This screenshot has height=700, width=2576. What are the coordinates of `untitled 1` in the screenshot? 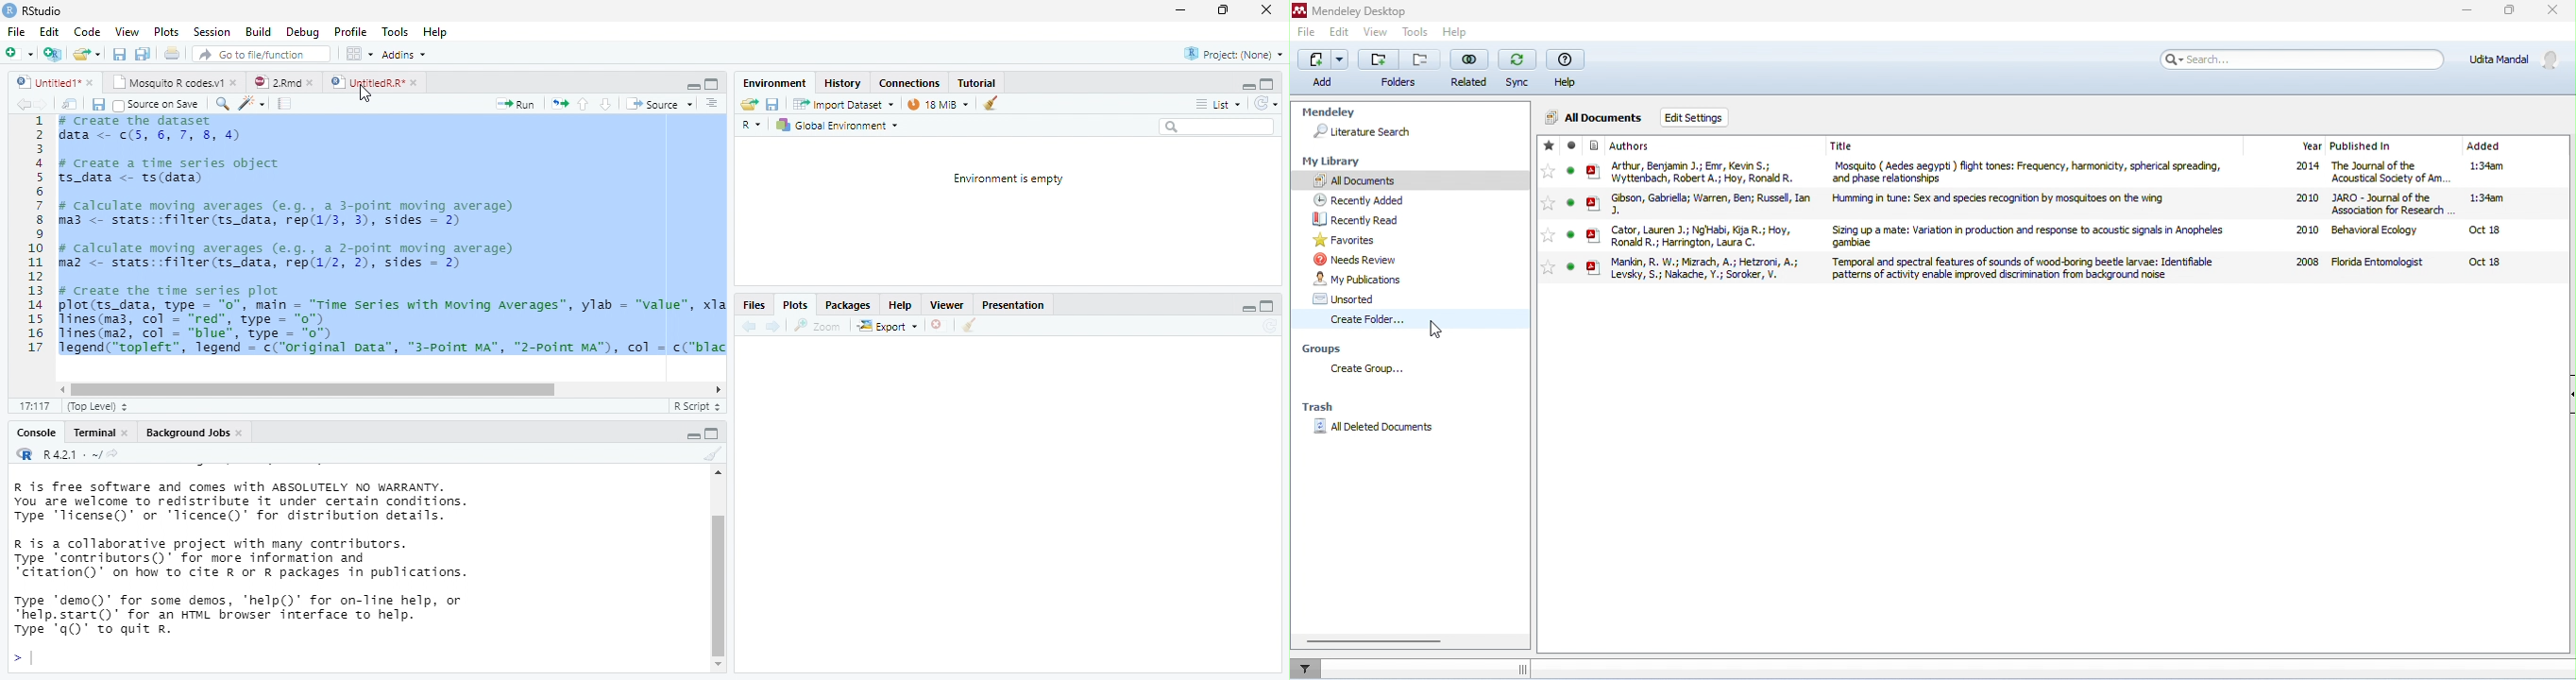 It's located at (43, 81).